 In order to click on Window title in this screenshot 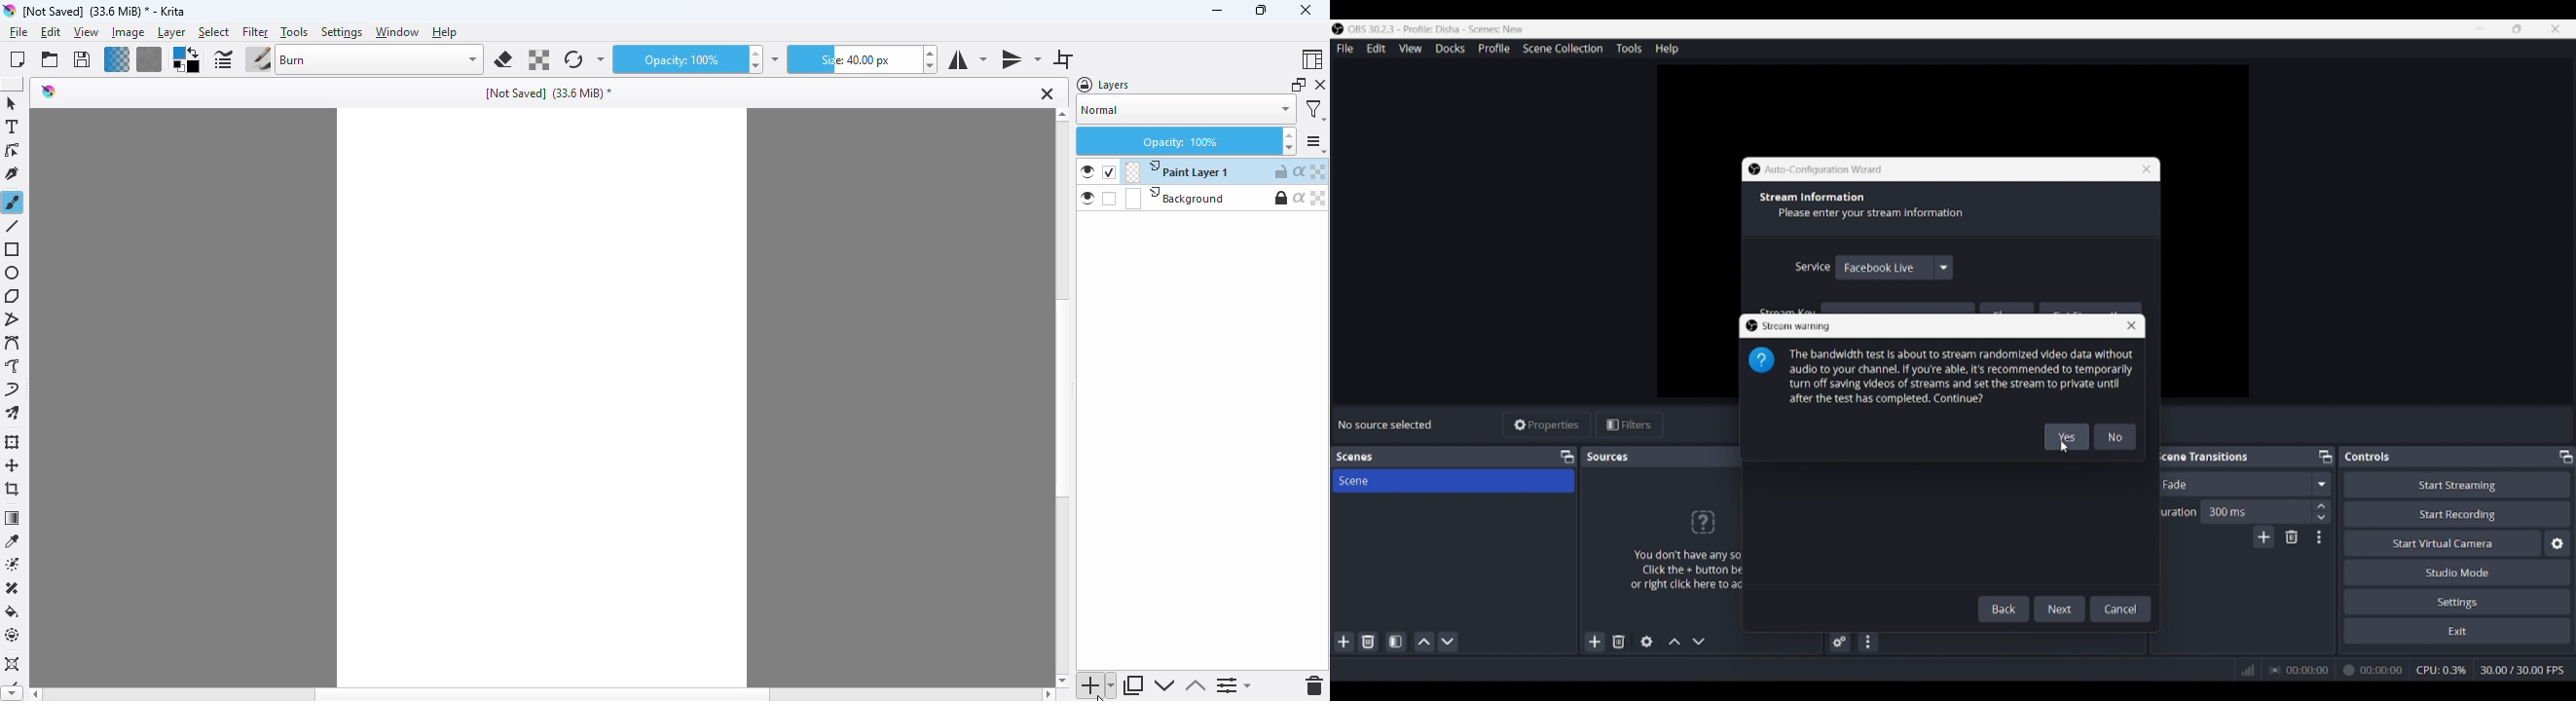, I will do `click(1824, 170)`.